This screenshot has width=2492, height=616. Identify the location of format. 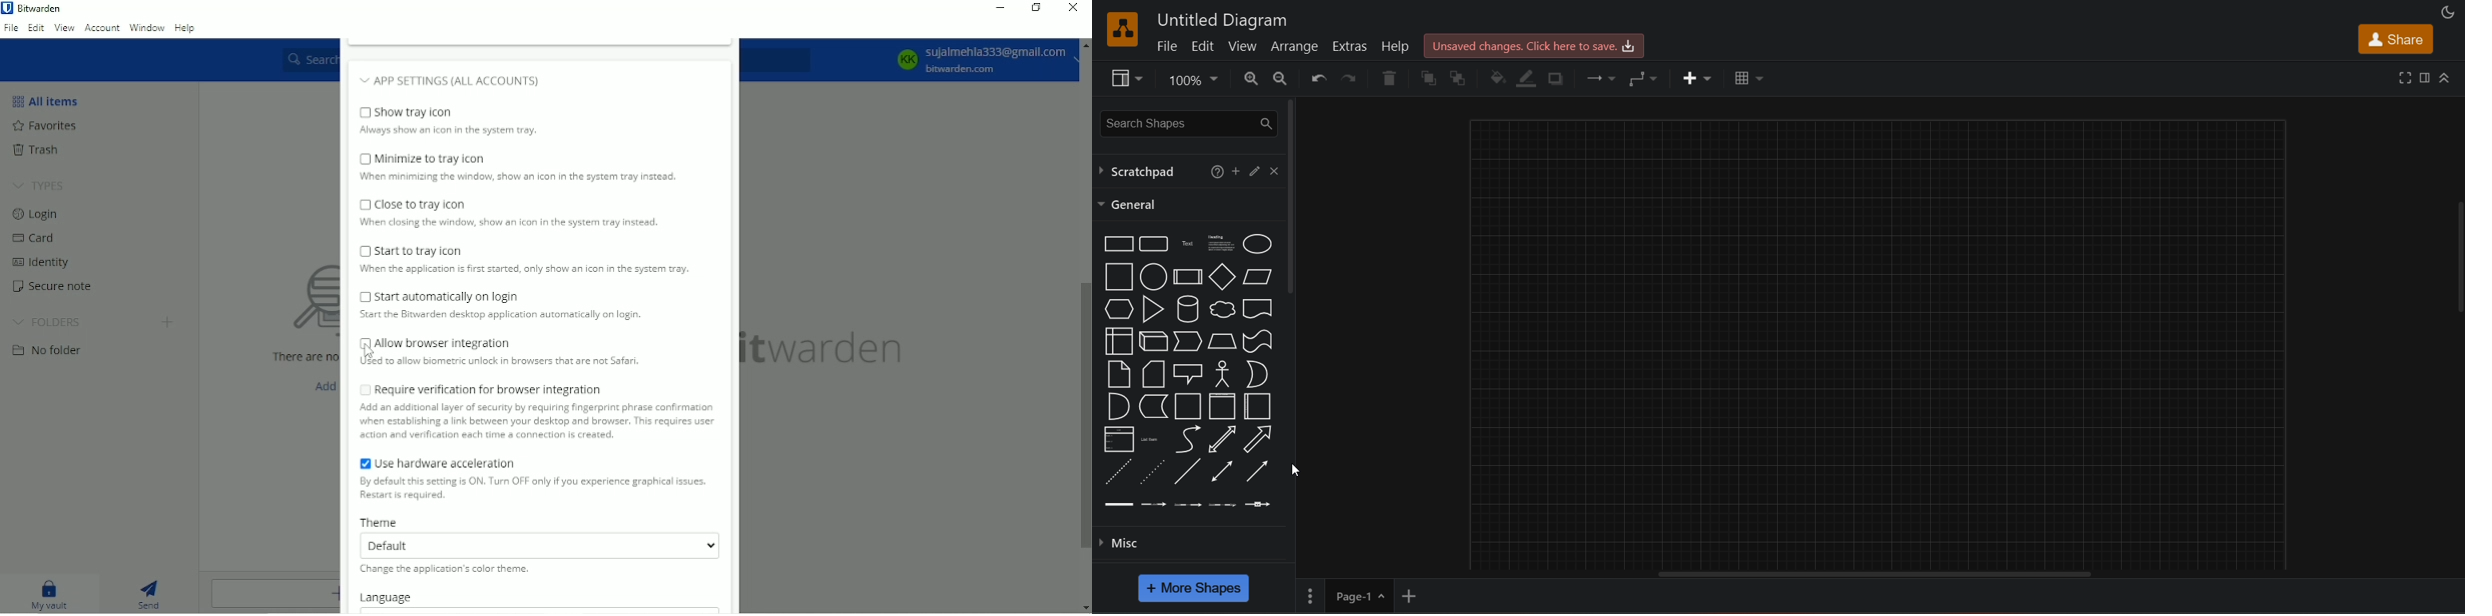
(2424, 77).